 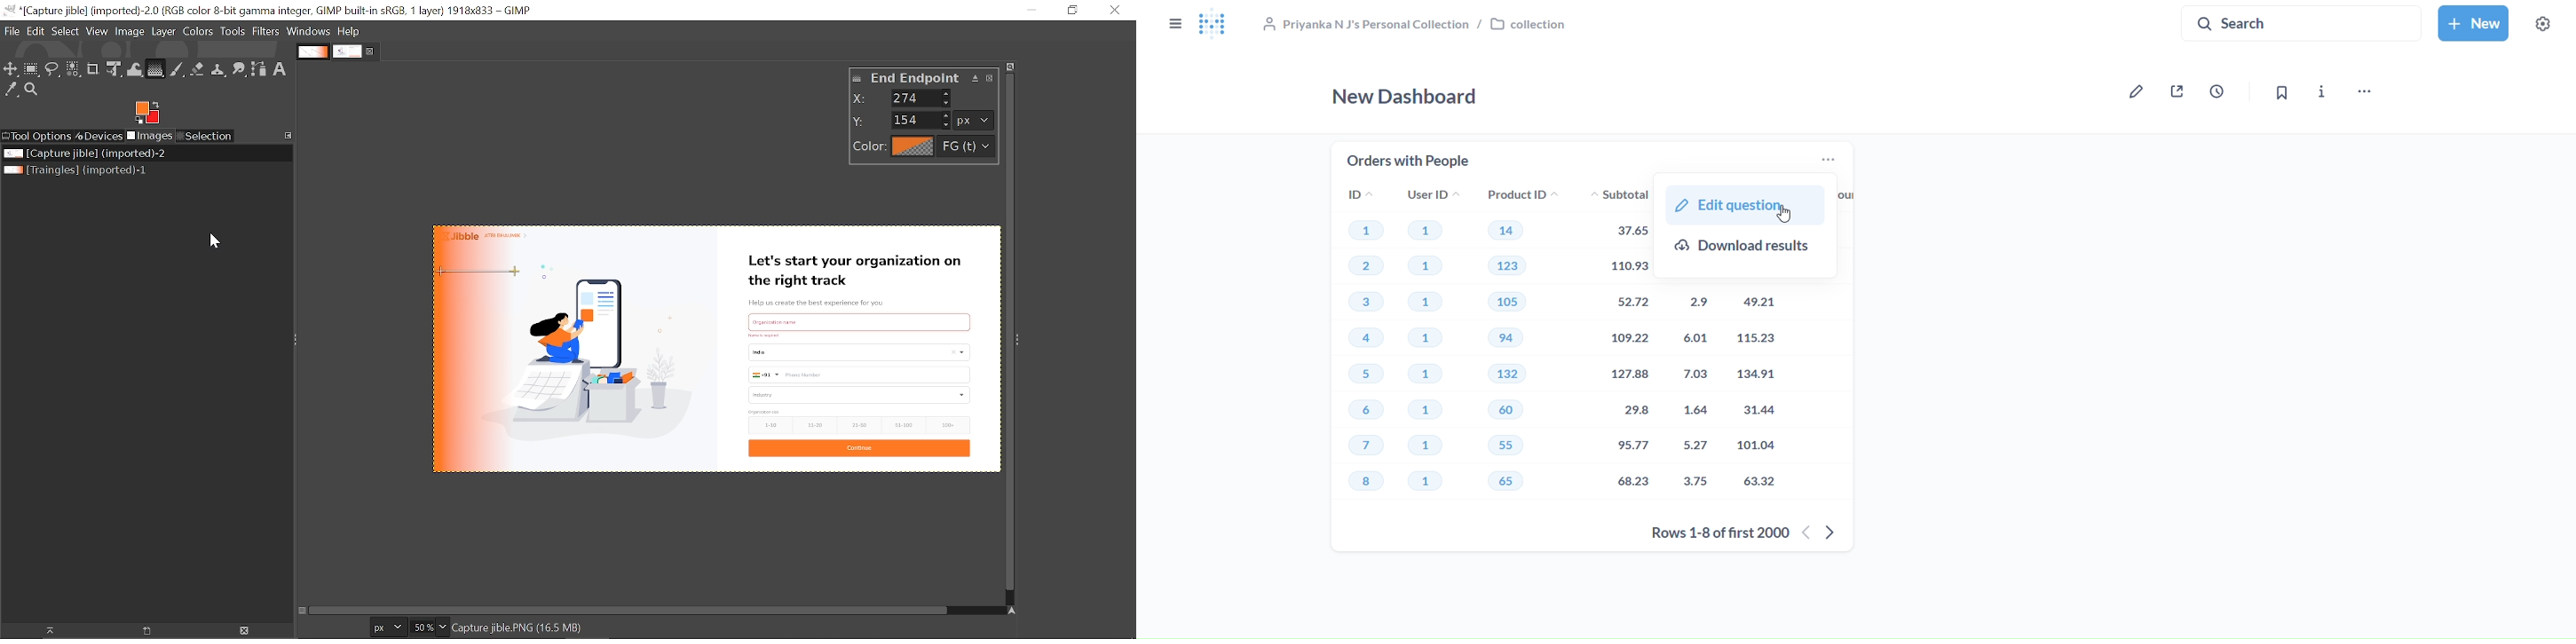 What do you see at coordinates (309, 32) in the screenshot?
I see `Windows` at bounding box center [309, 32].